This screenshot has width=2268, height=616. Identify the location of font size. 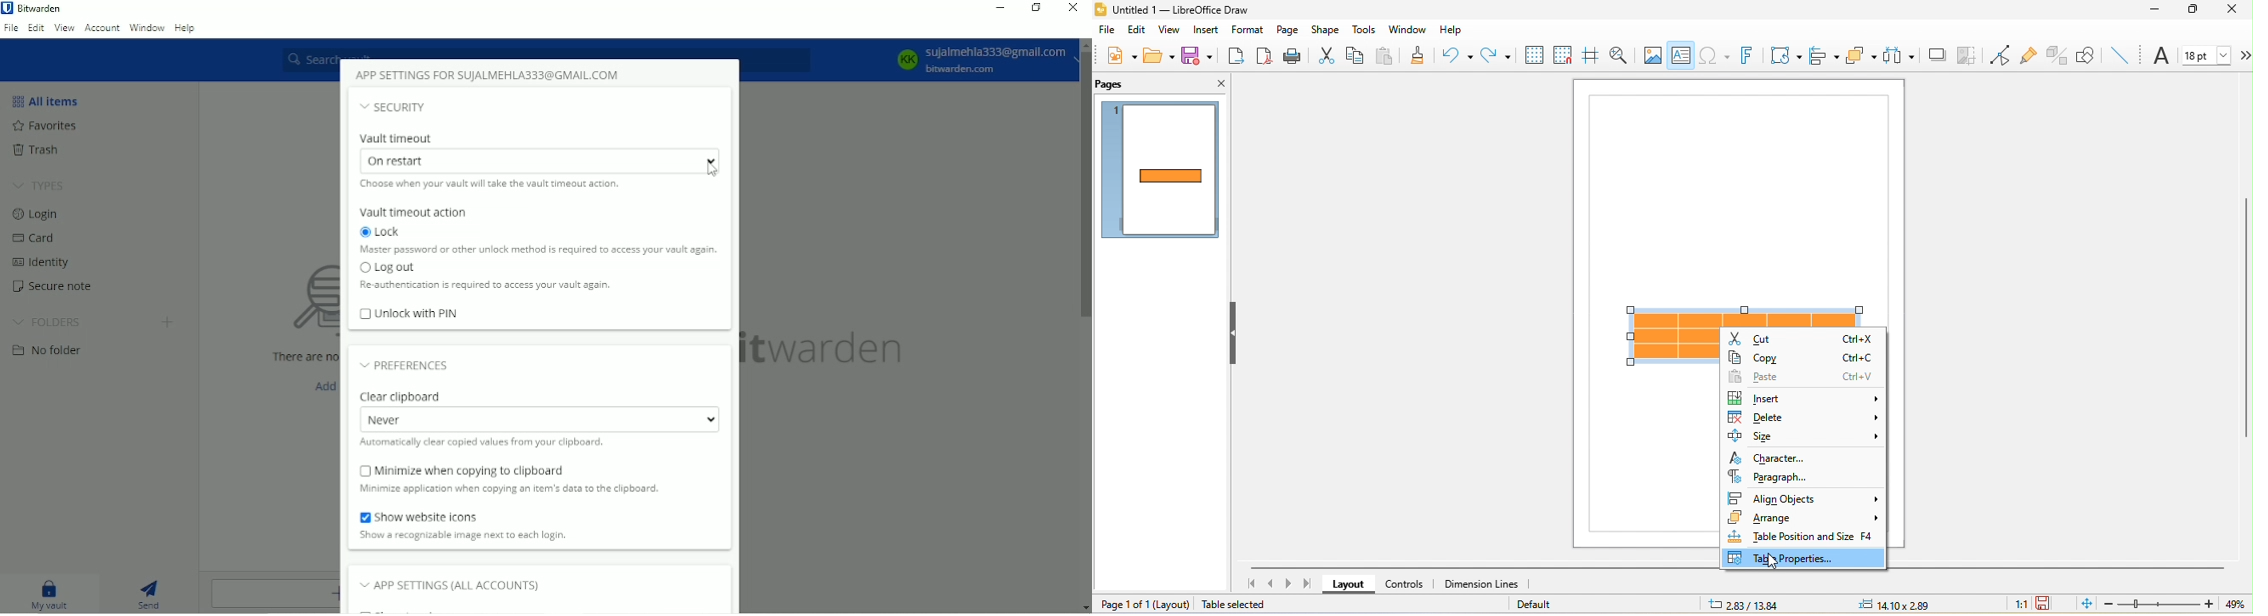
(2209, 54).